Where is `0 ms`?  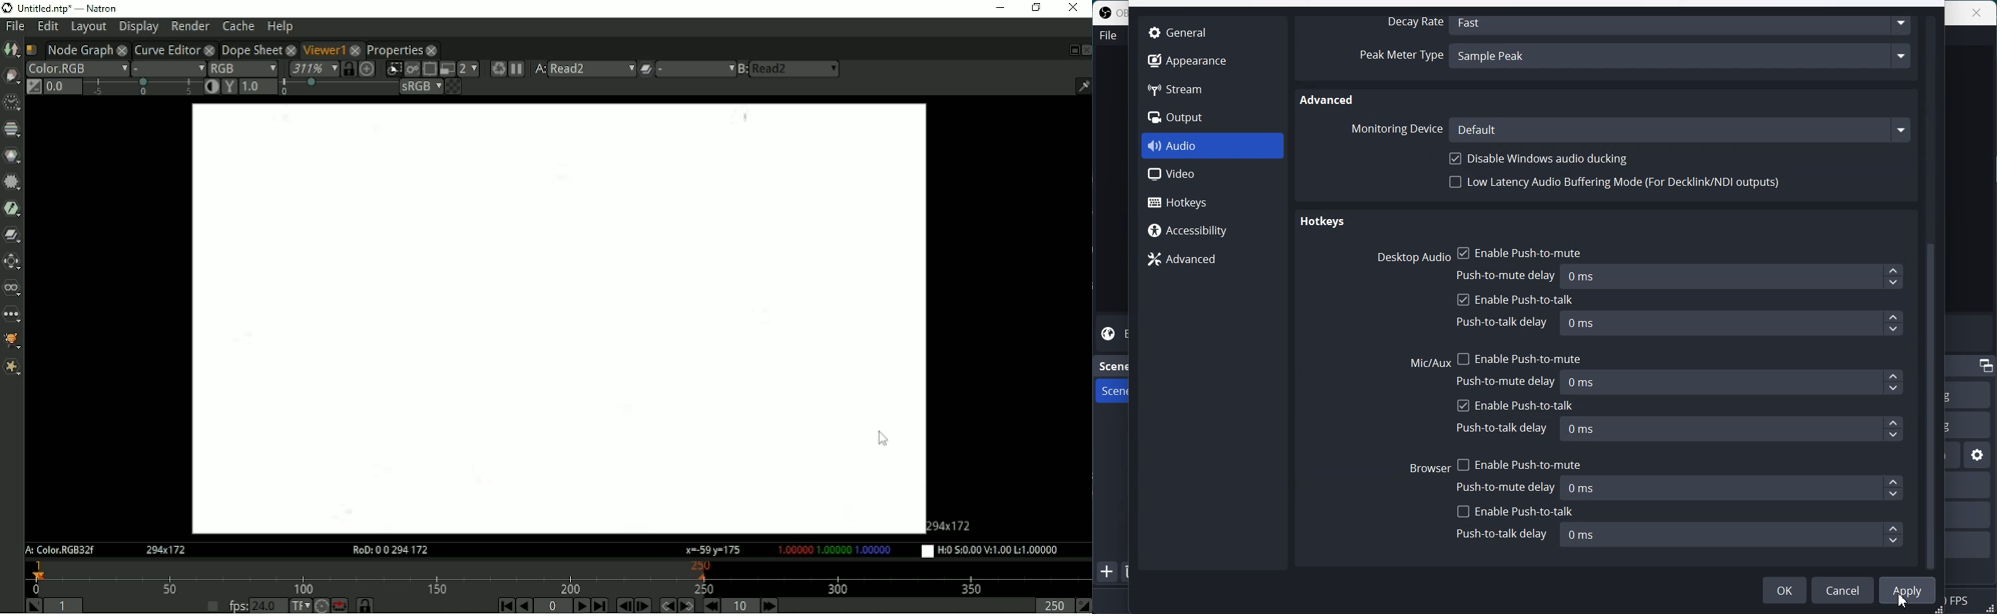 0 ms is located at coordinates (1733, 430).